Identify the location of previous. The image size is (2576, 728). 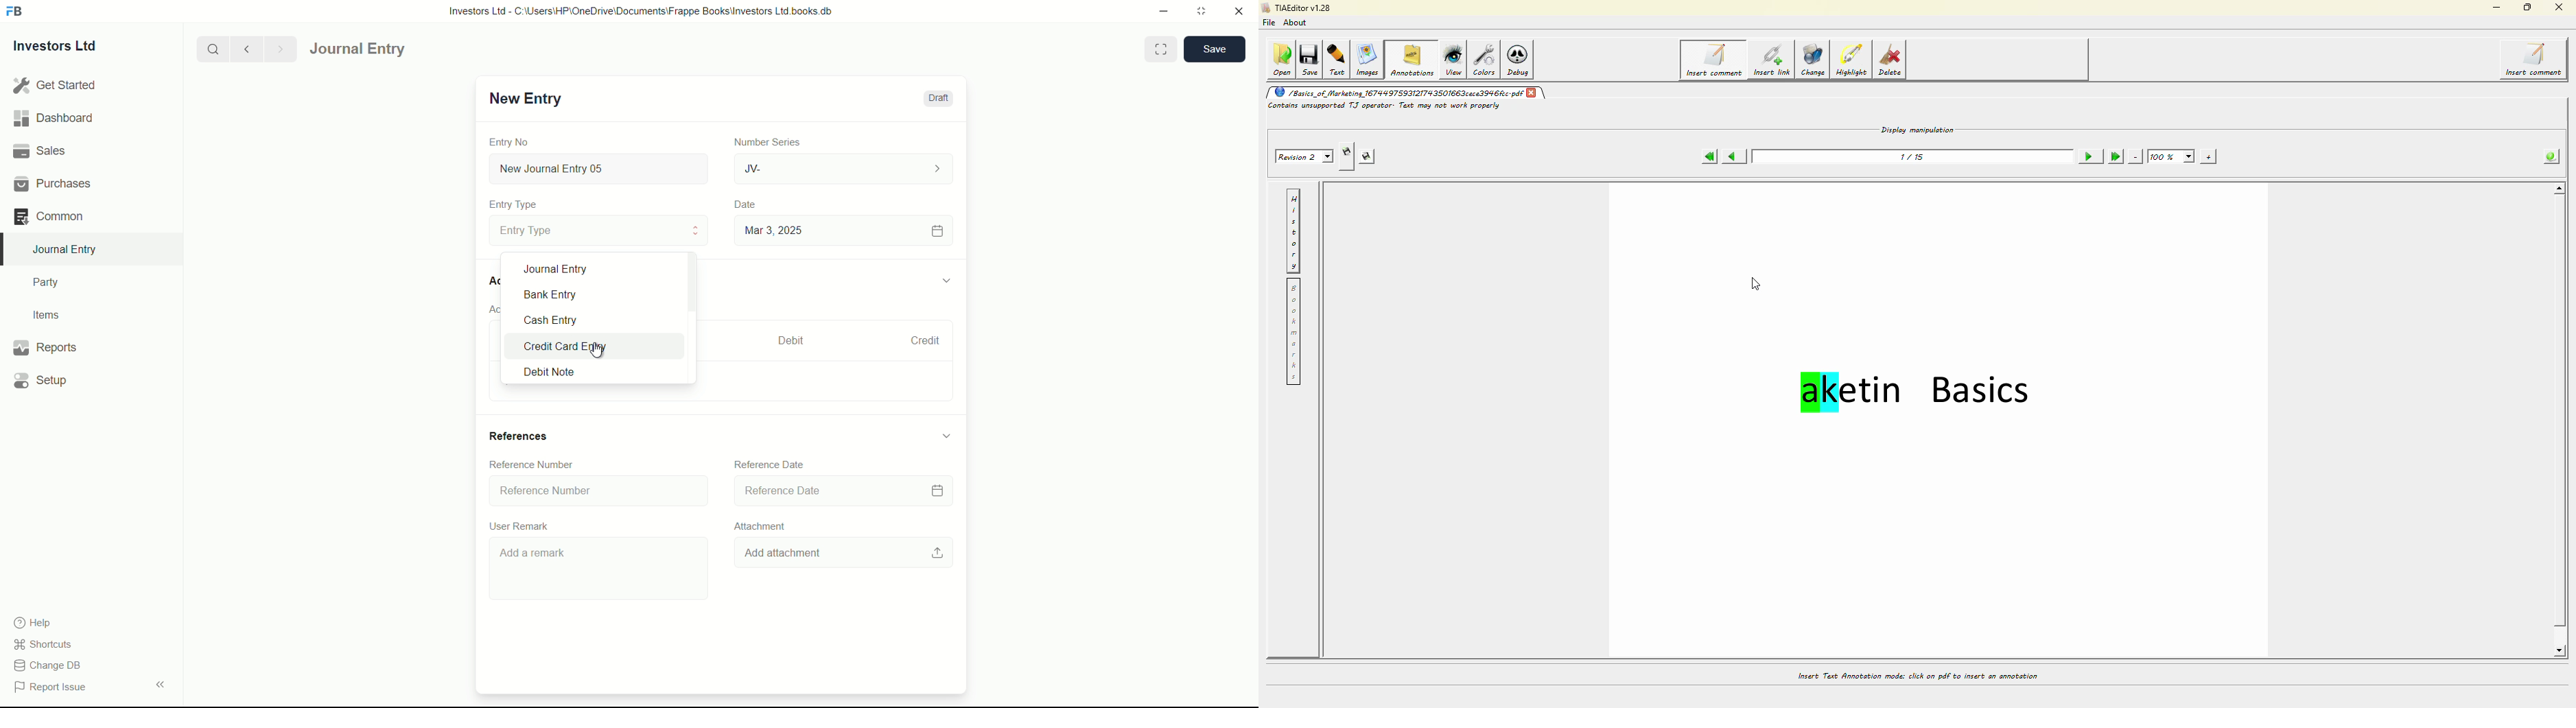
(245, 49).